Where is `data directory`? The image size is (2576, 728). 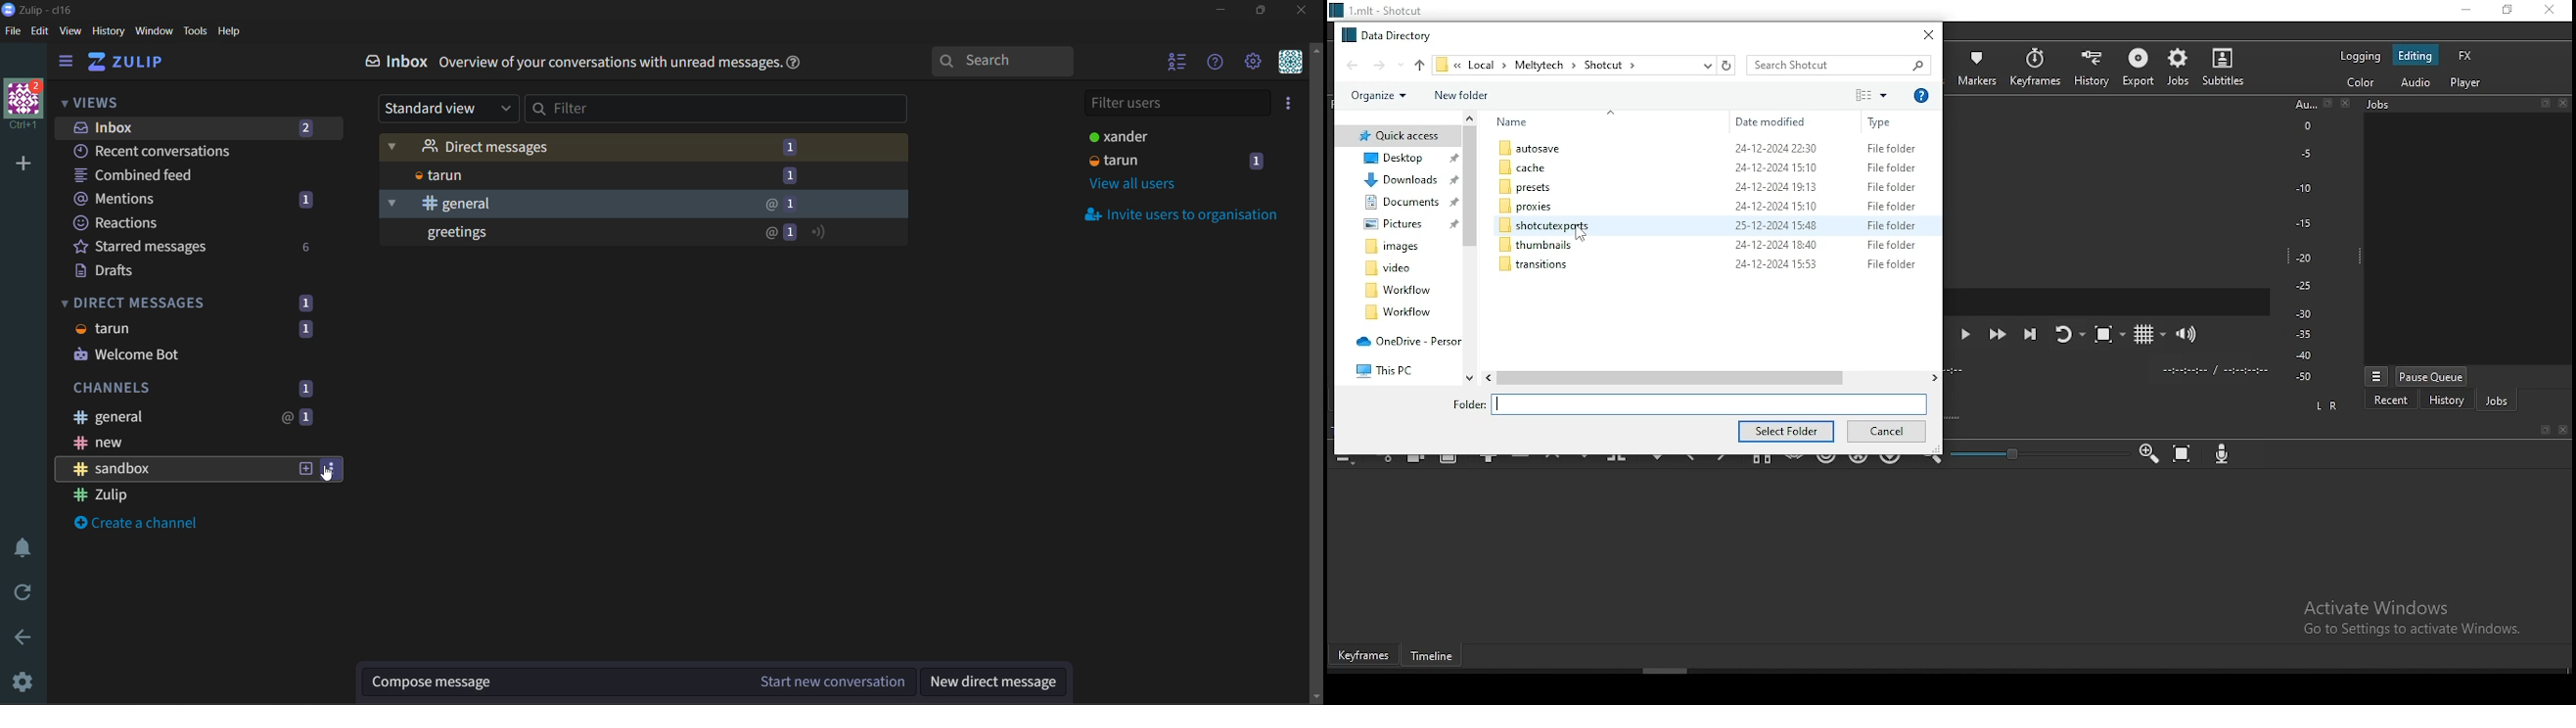 data directory is located at coordinates (1388, 32).